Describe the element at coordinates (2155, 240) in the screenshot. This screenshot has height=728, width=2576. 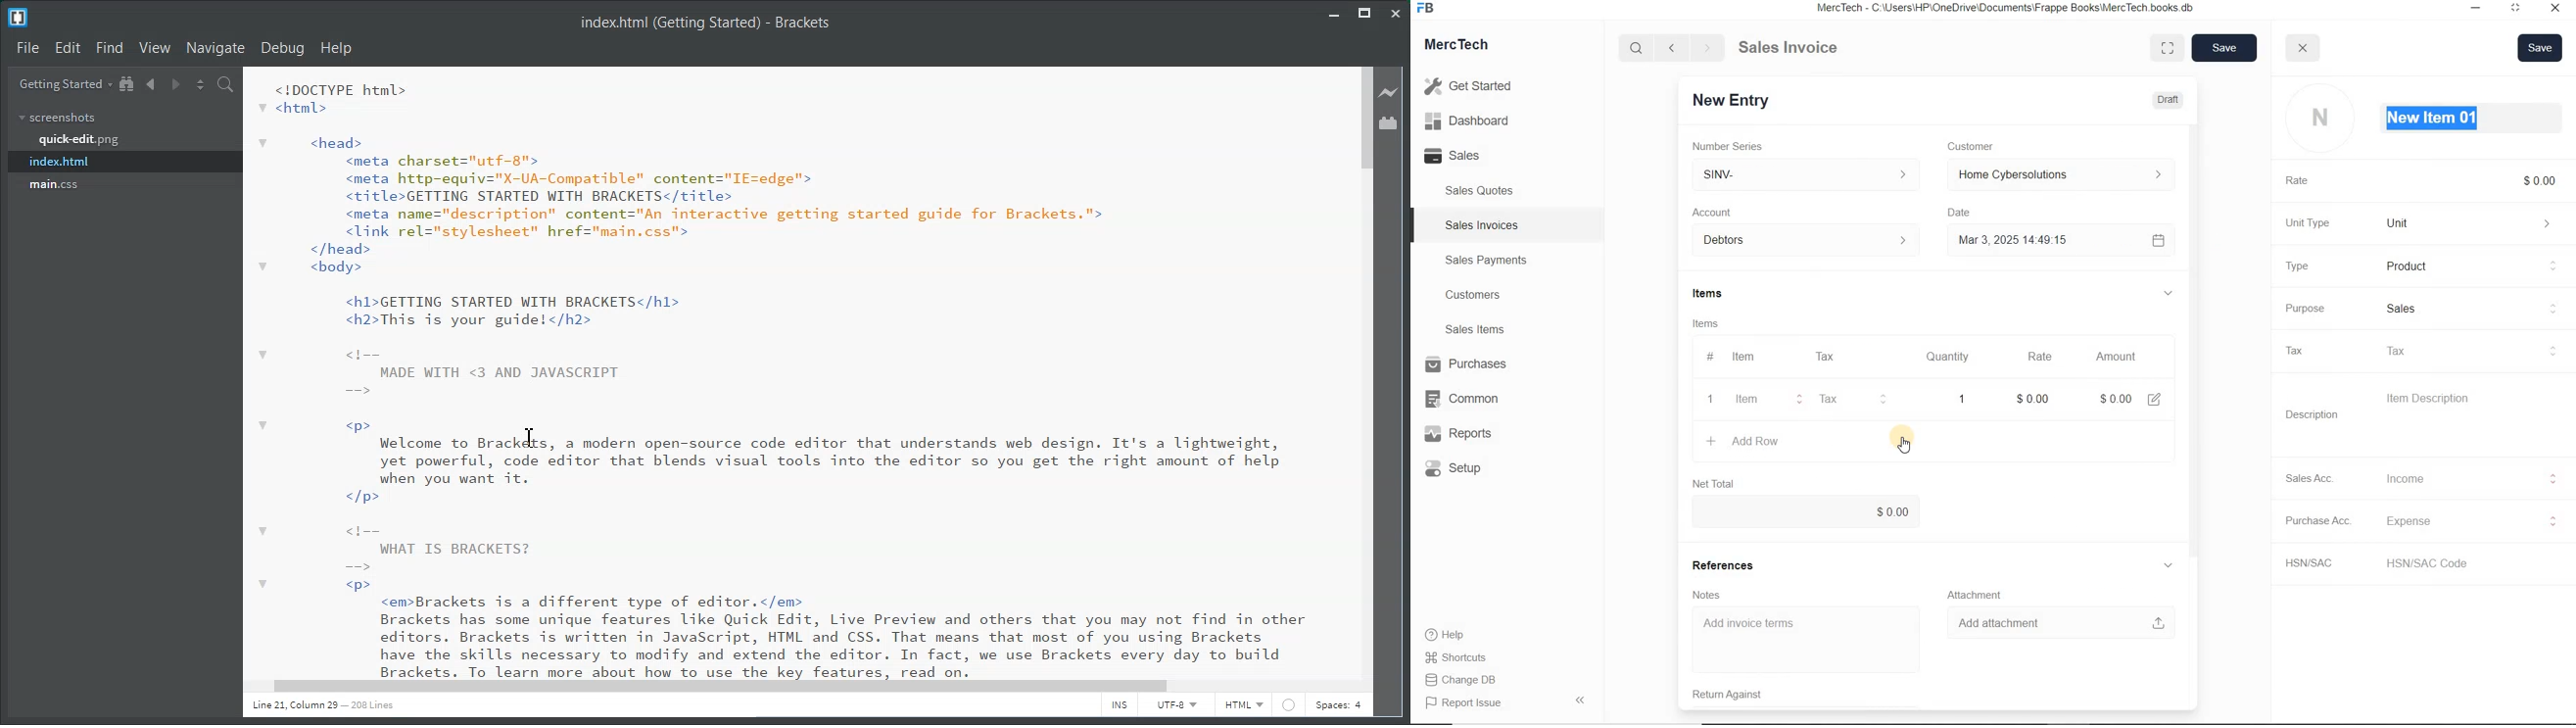
I see `Calendar` at that location.